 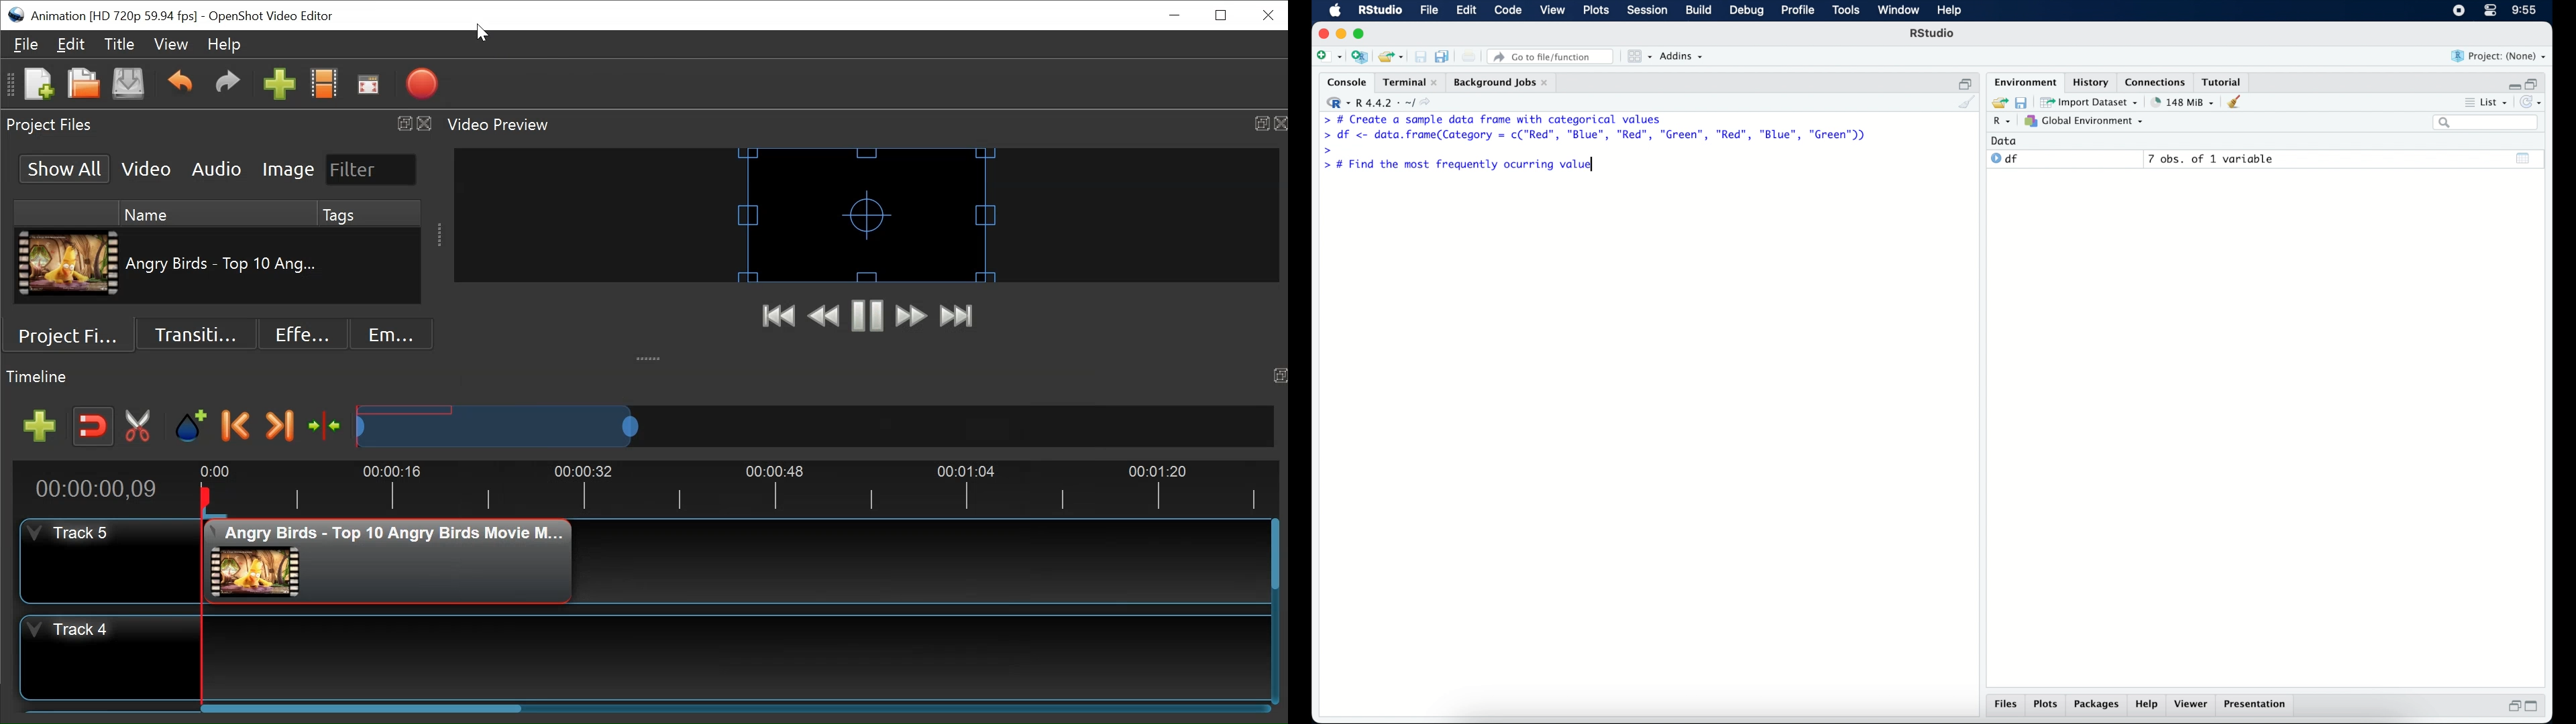 I want to click on presentation, so click(x=2258, y=705).